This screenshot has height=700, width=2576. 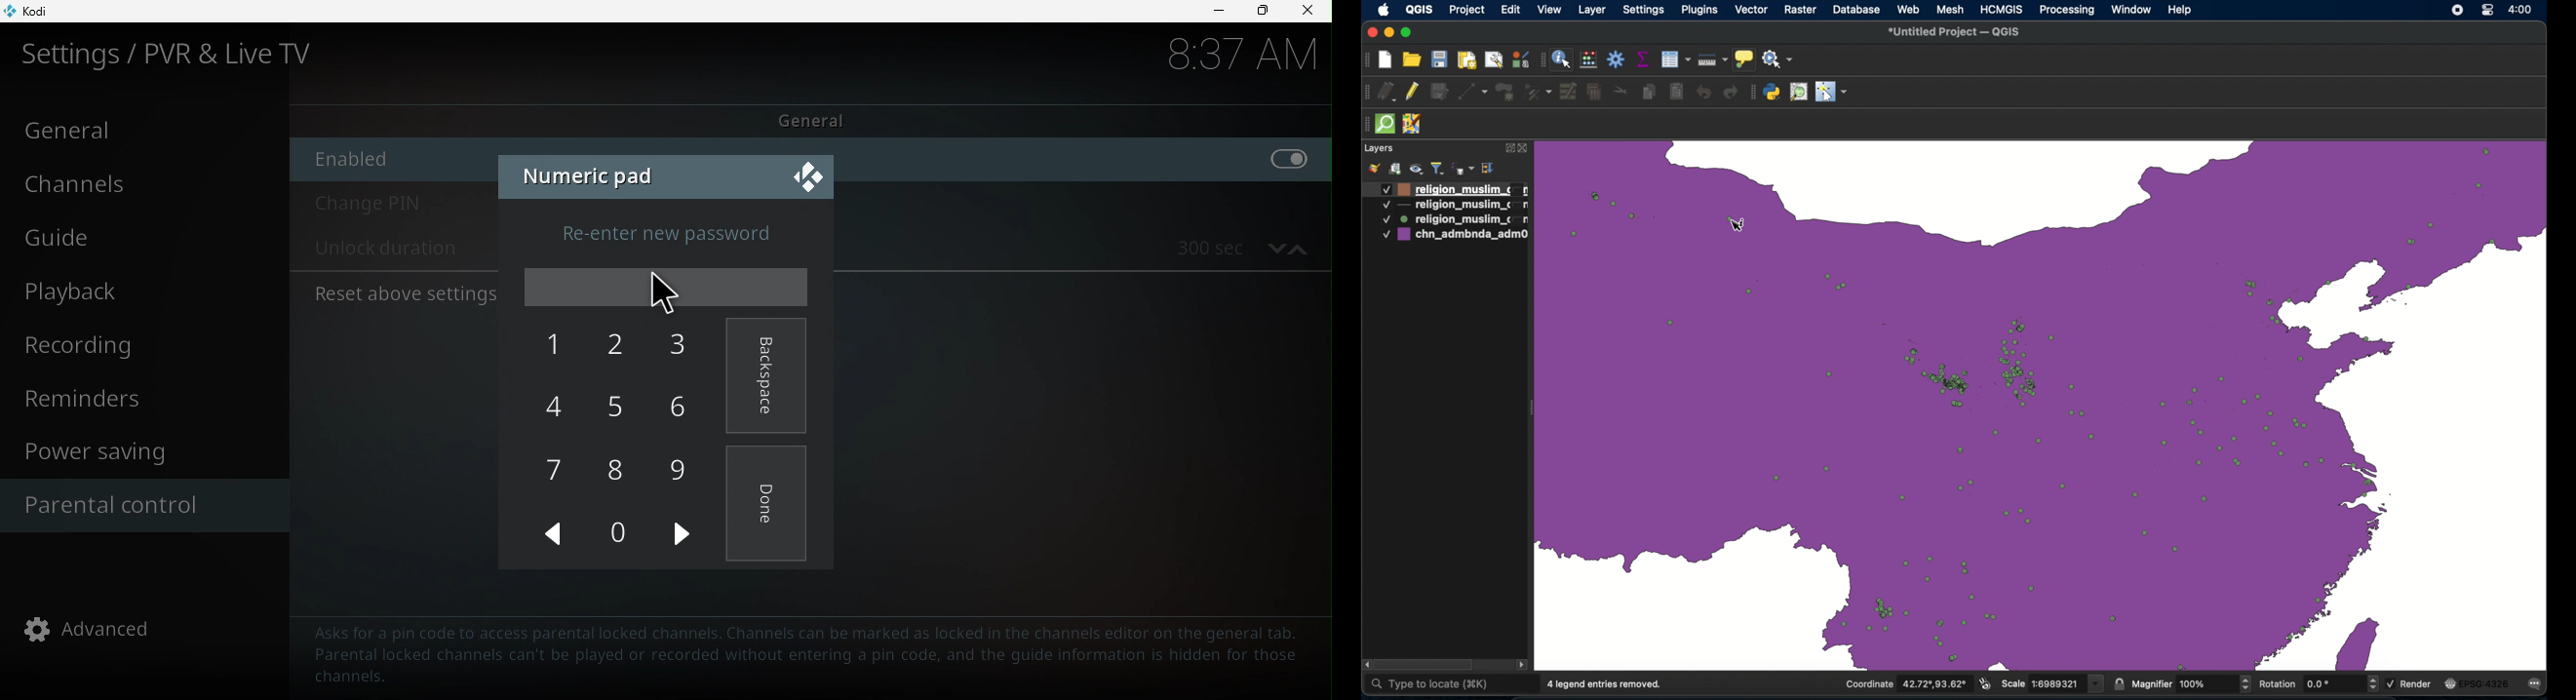 I want to click on Minimize, so click(x=1218, y=13).